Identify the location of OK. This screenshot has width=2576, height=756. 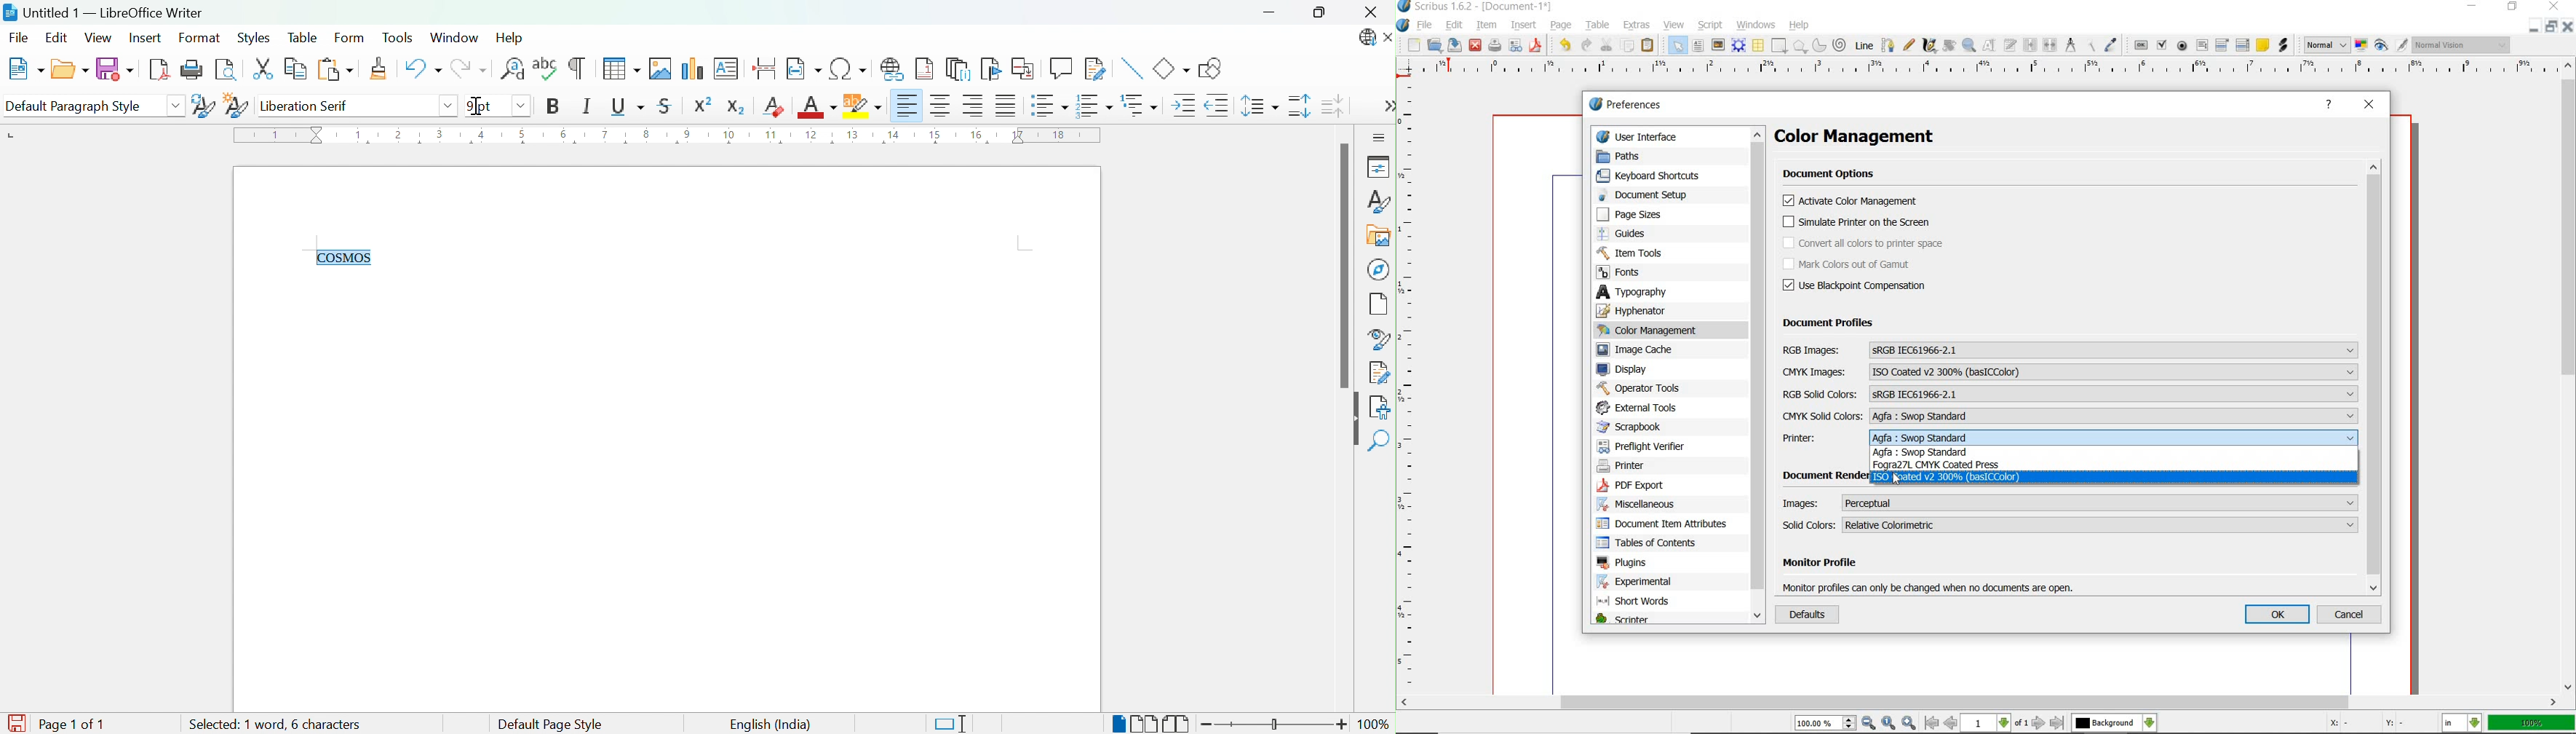
(2278, 615).